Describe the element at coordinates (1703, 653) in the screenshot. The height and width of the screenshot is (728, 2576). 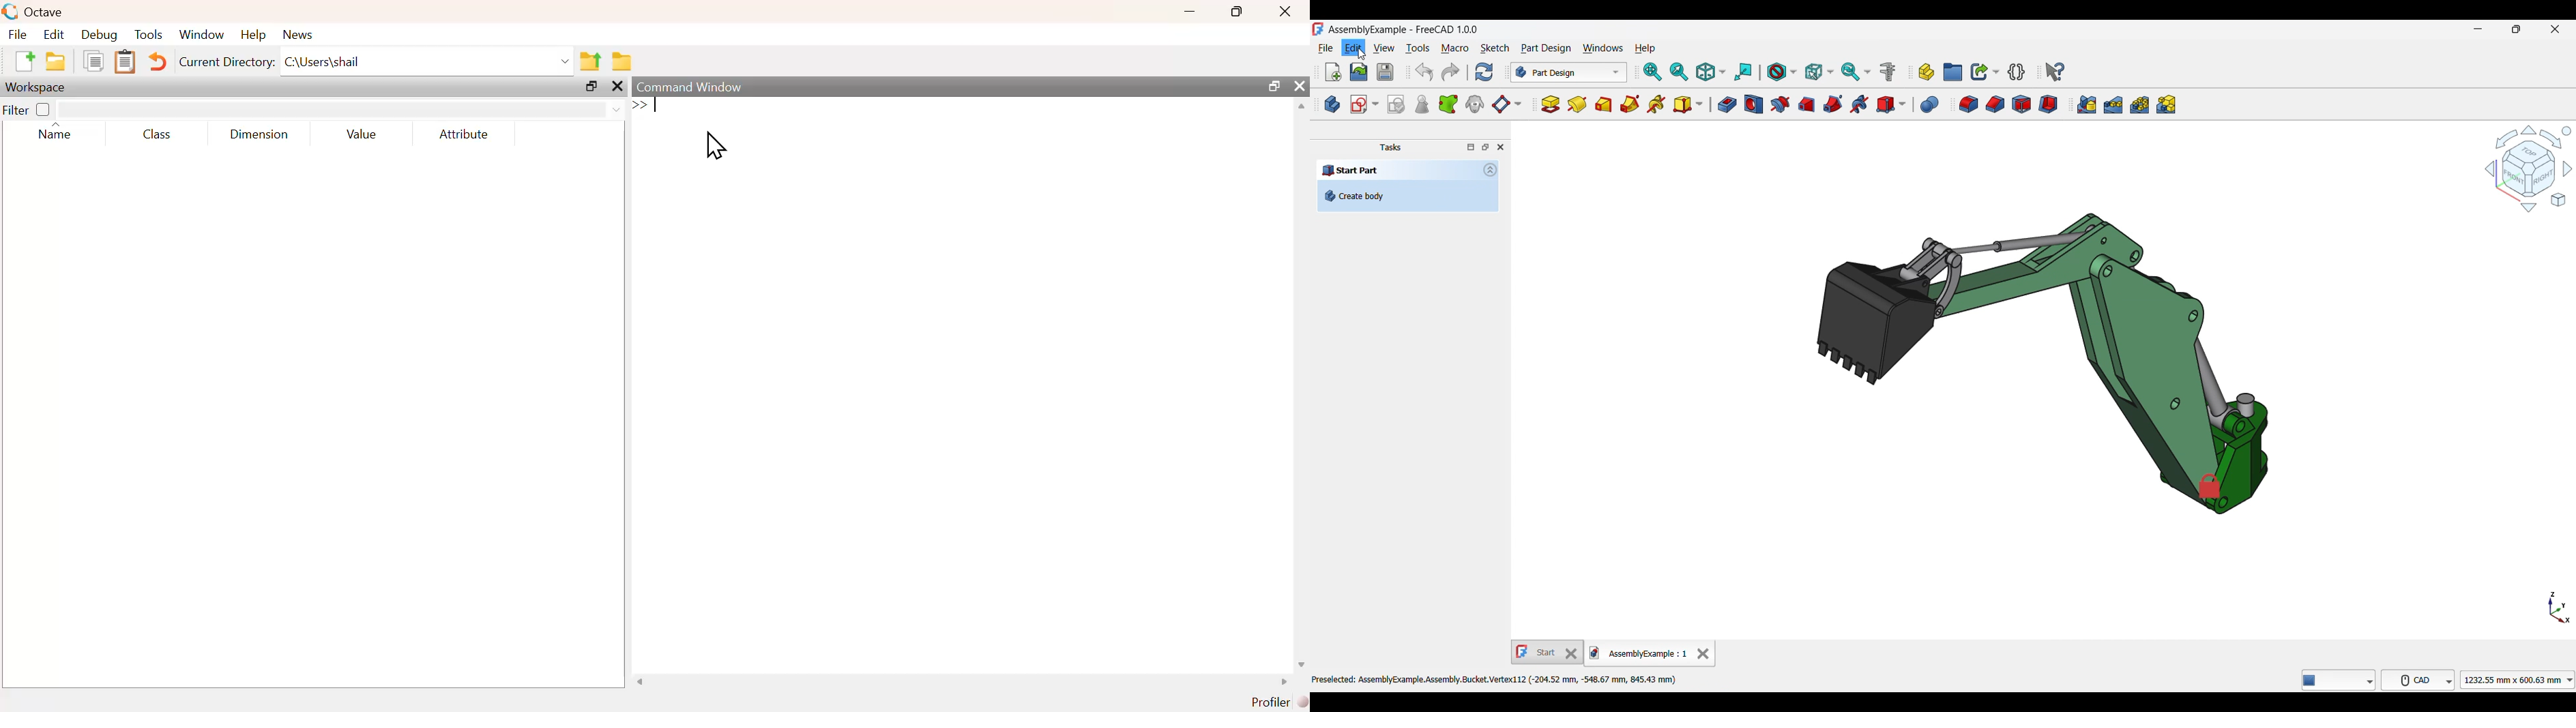
I see `Close tab` at that location.